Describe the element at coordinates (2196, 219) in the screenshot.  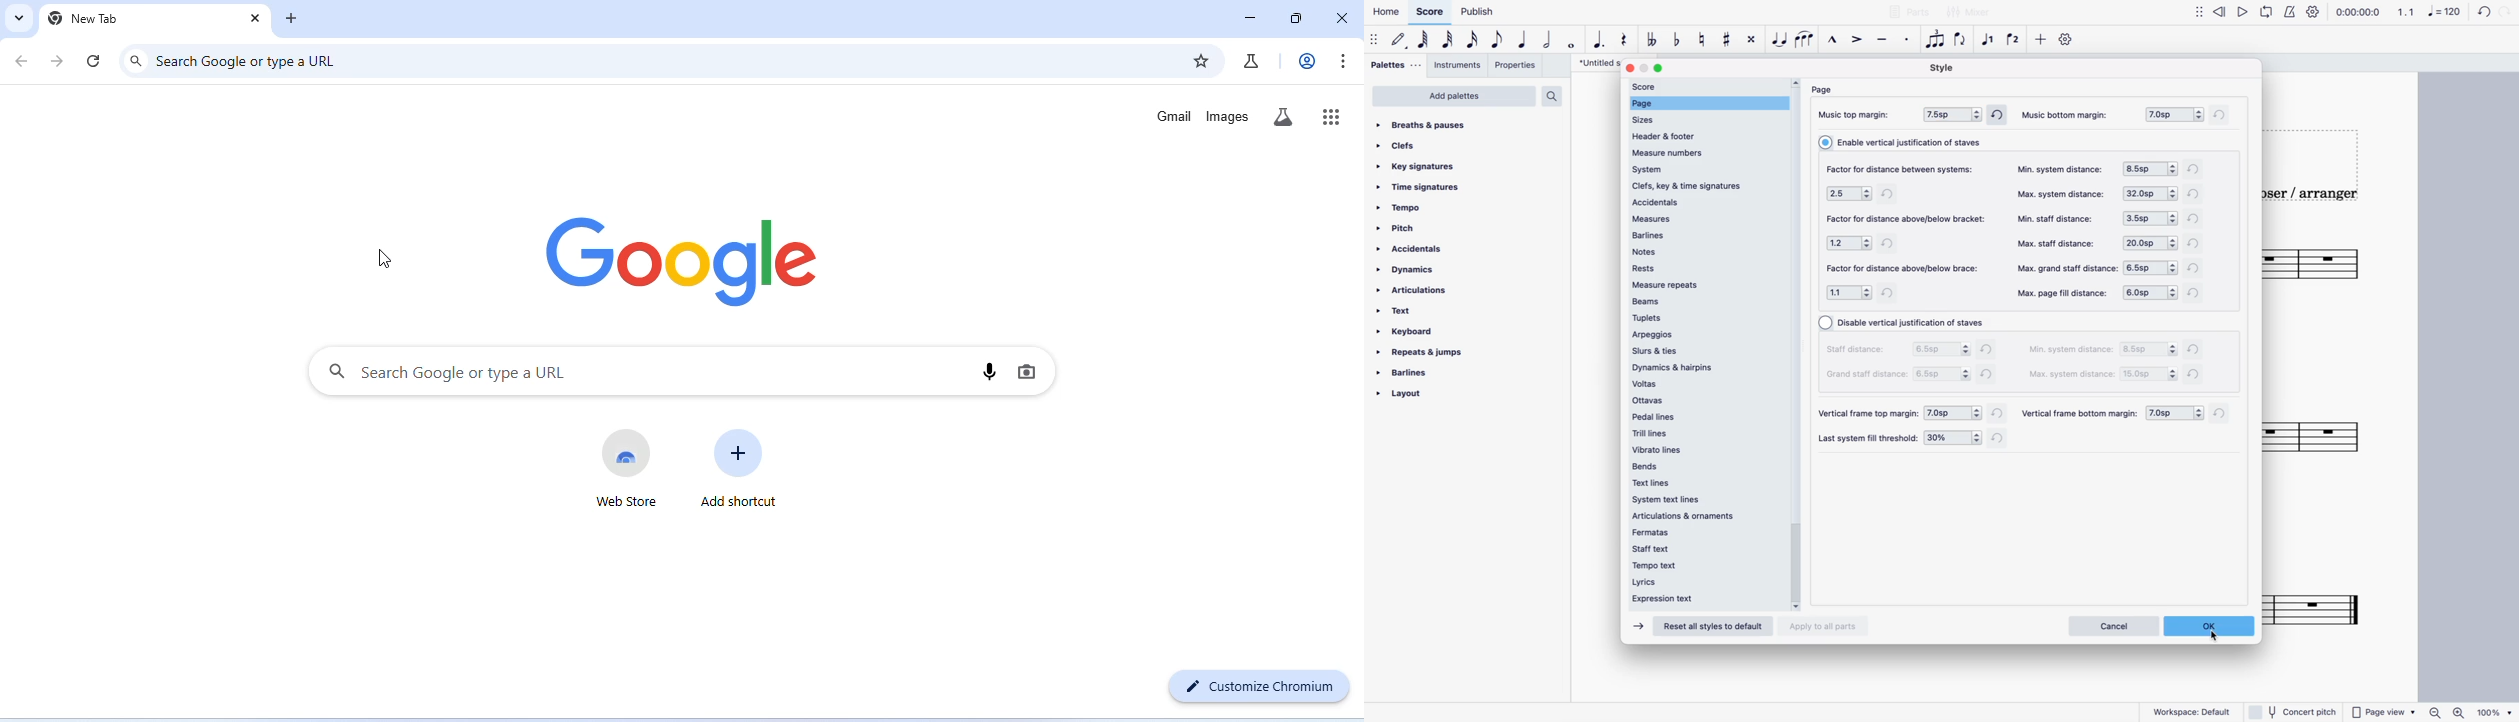
I see `refresh` at that location.